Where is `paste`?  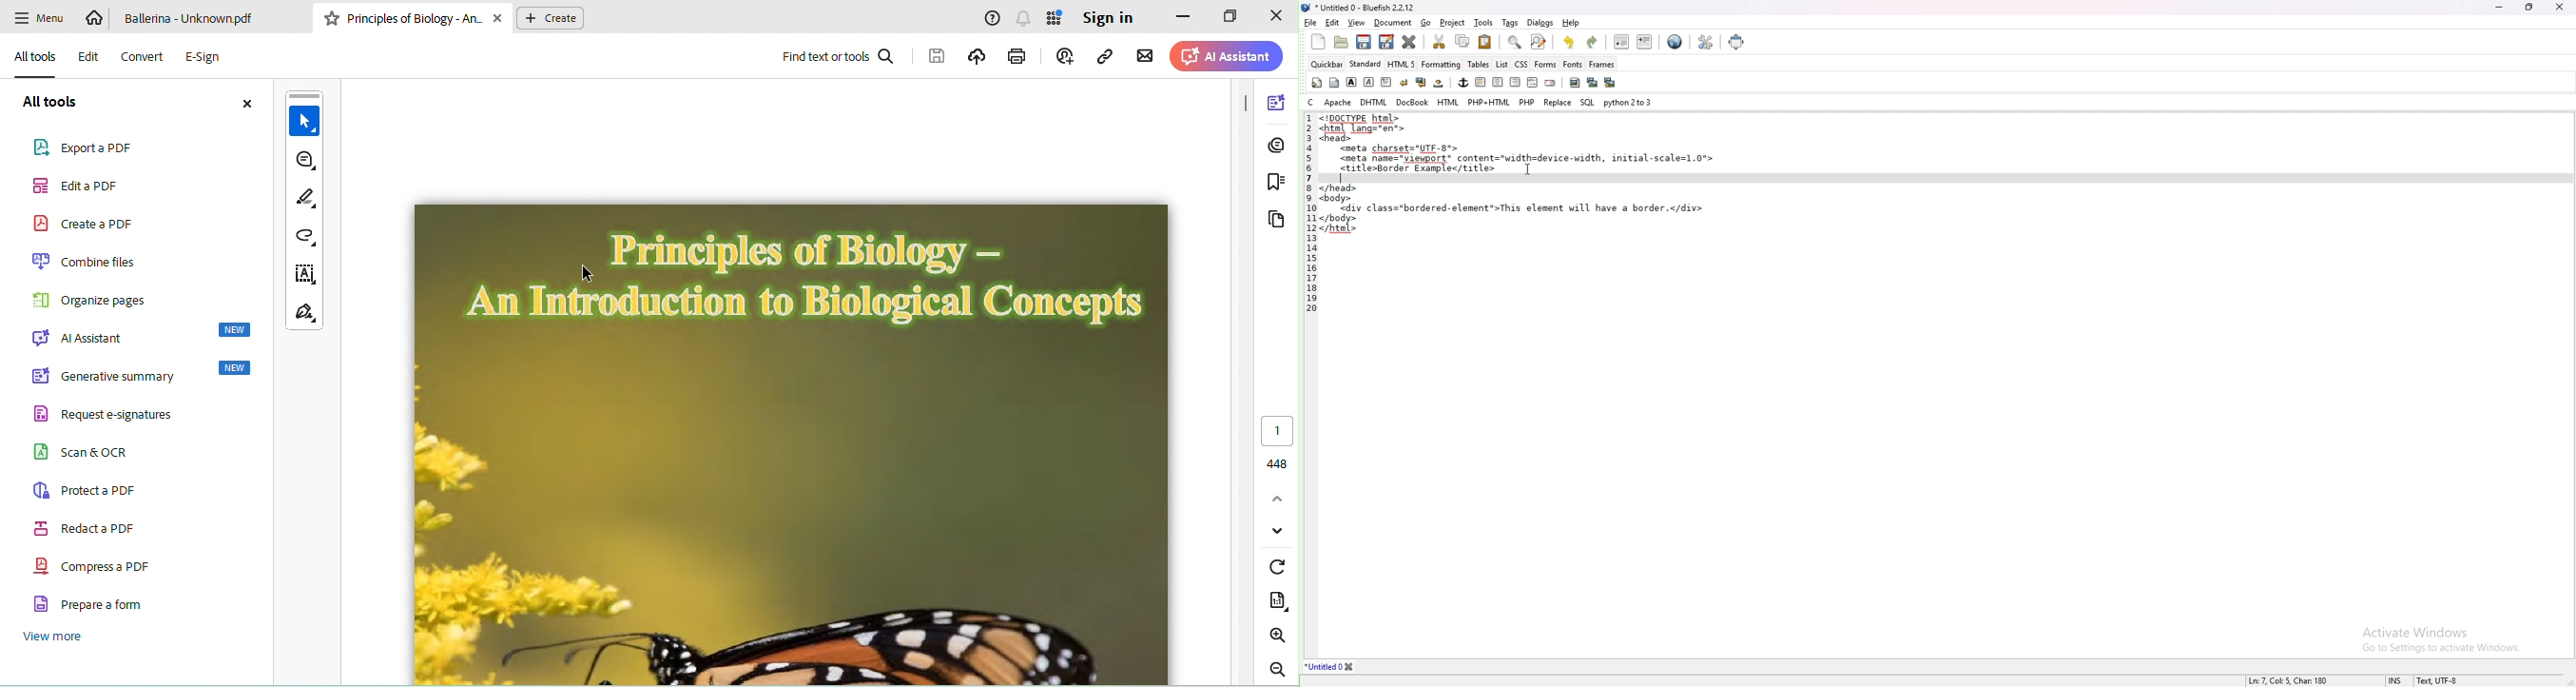
paste is located at coordinates (1485, 42).